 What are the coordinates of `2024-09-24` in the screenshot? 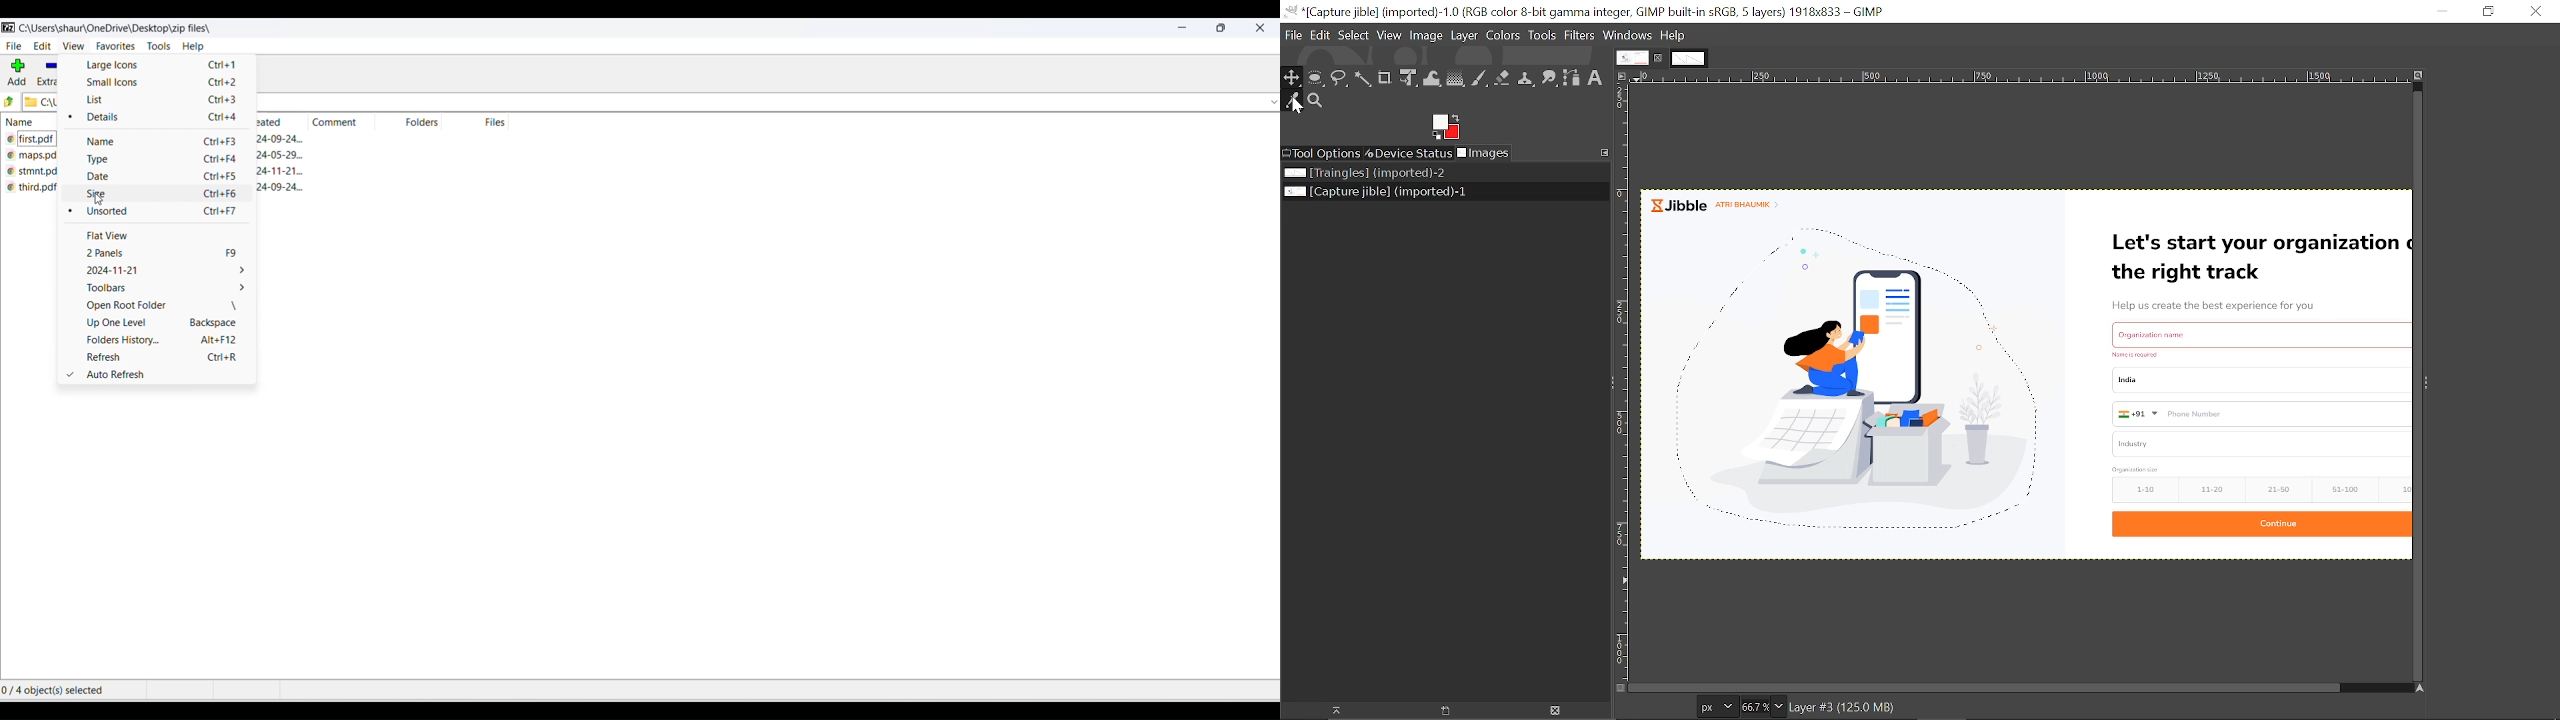 It's located at (283, 189).